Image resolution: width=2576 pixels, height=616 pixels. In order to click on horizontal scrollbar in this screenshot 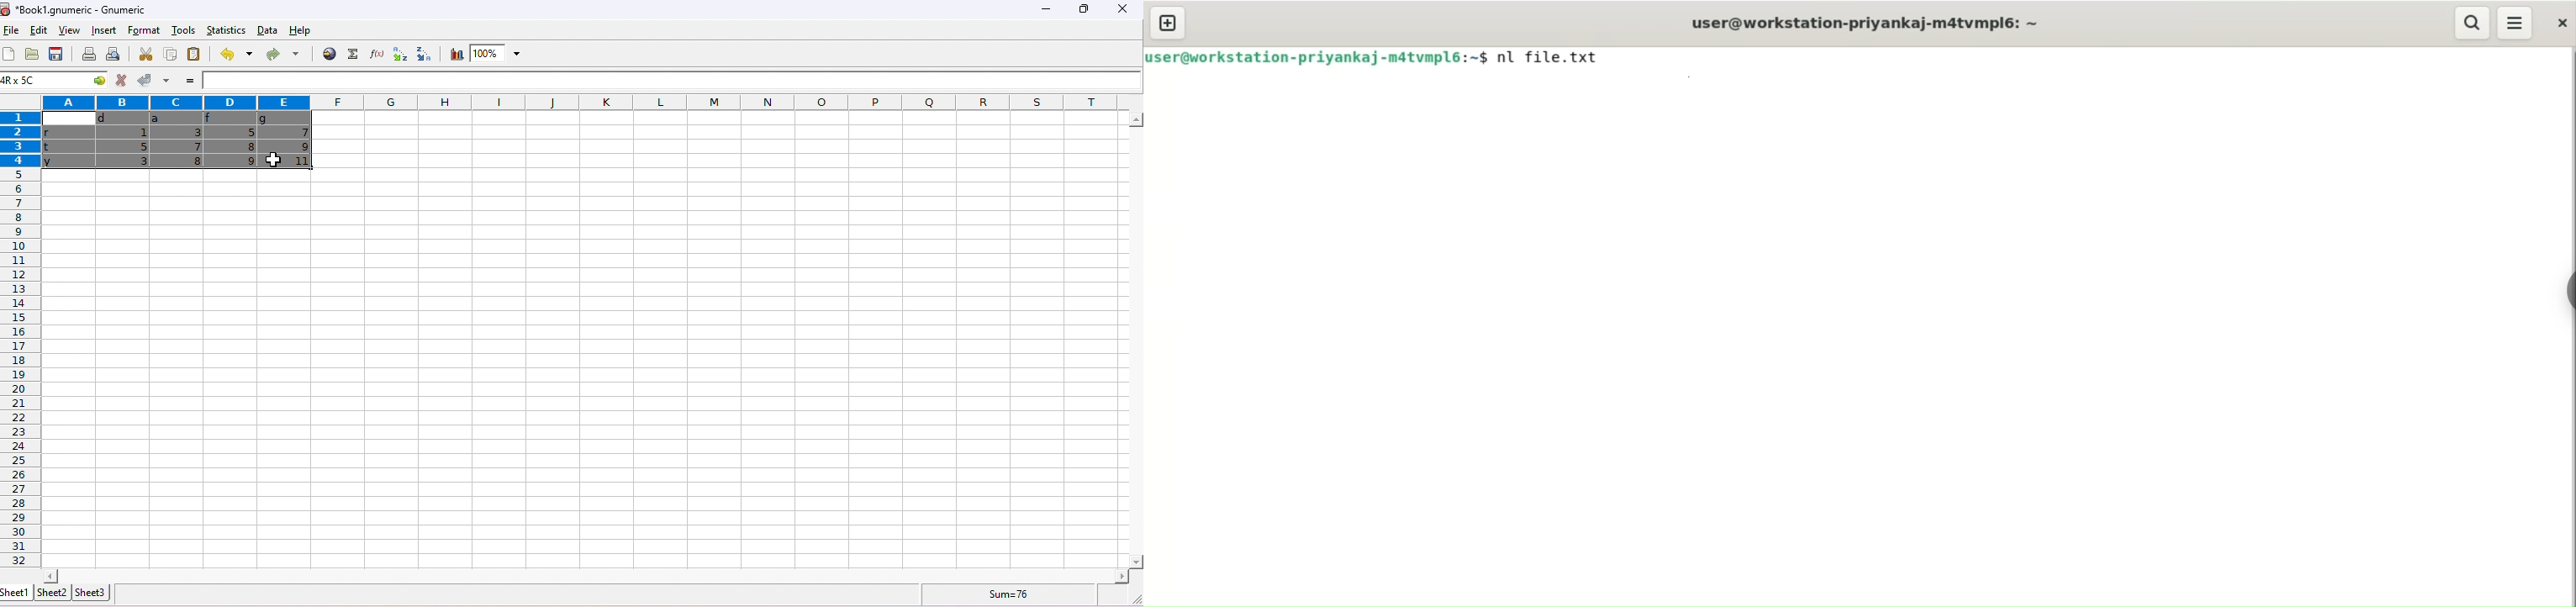, I will do `click(1135, 341)`.